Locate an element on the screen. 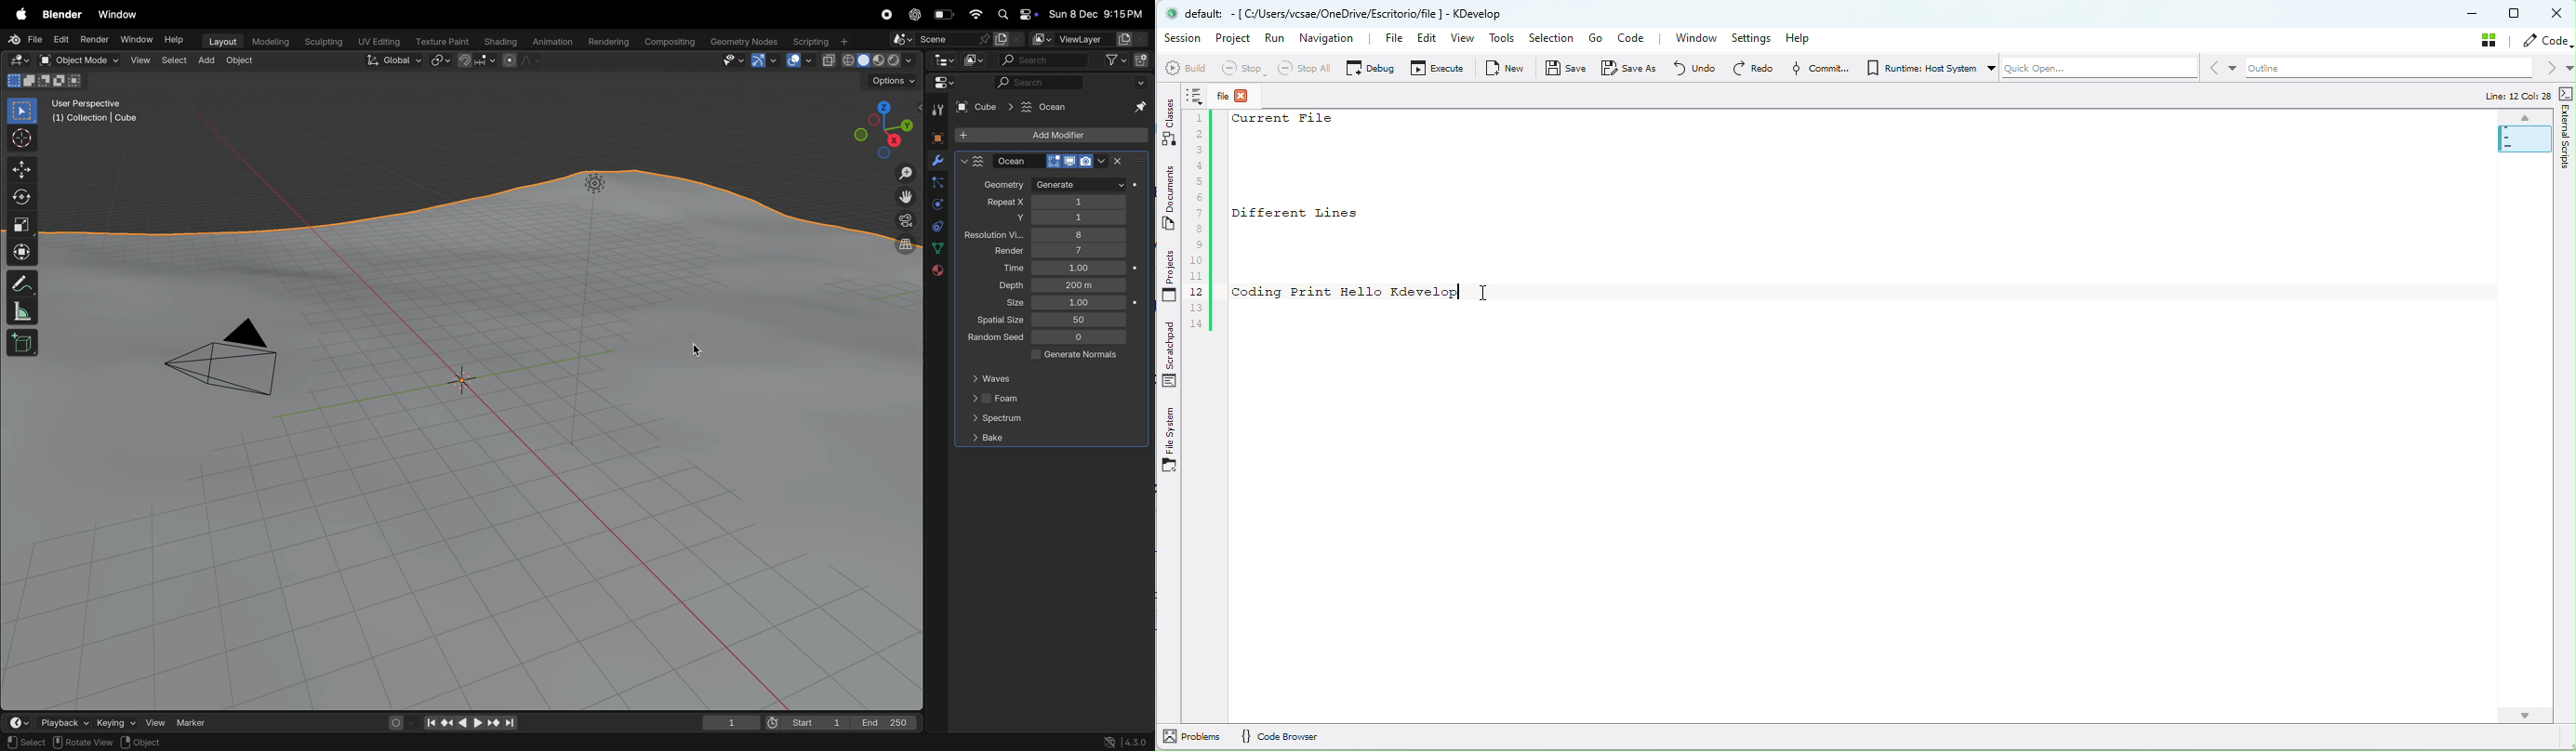 The image size is (2576, 756). Projects is located at coordinates (1170, 278).